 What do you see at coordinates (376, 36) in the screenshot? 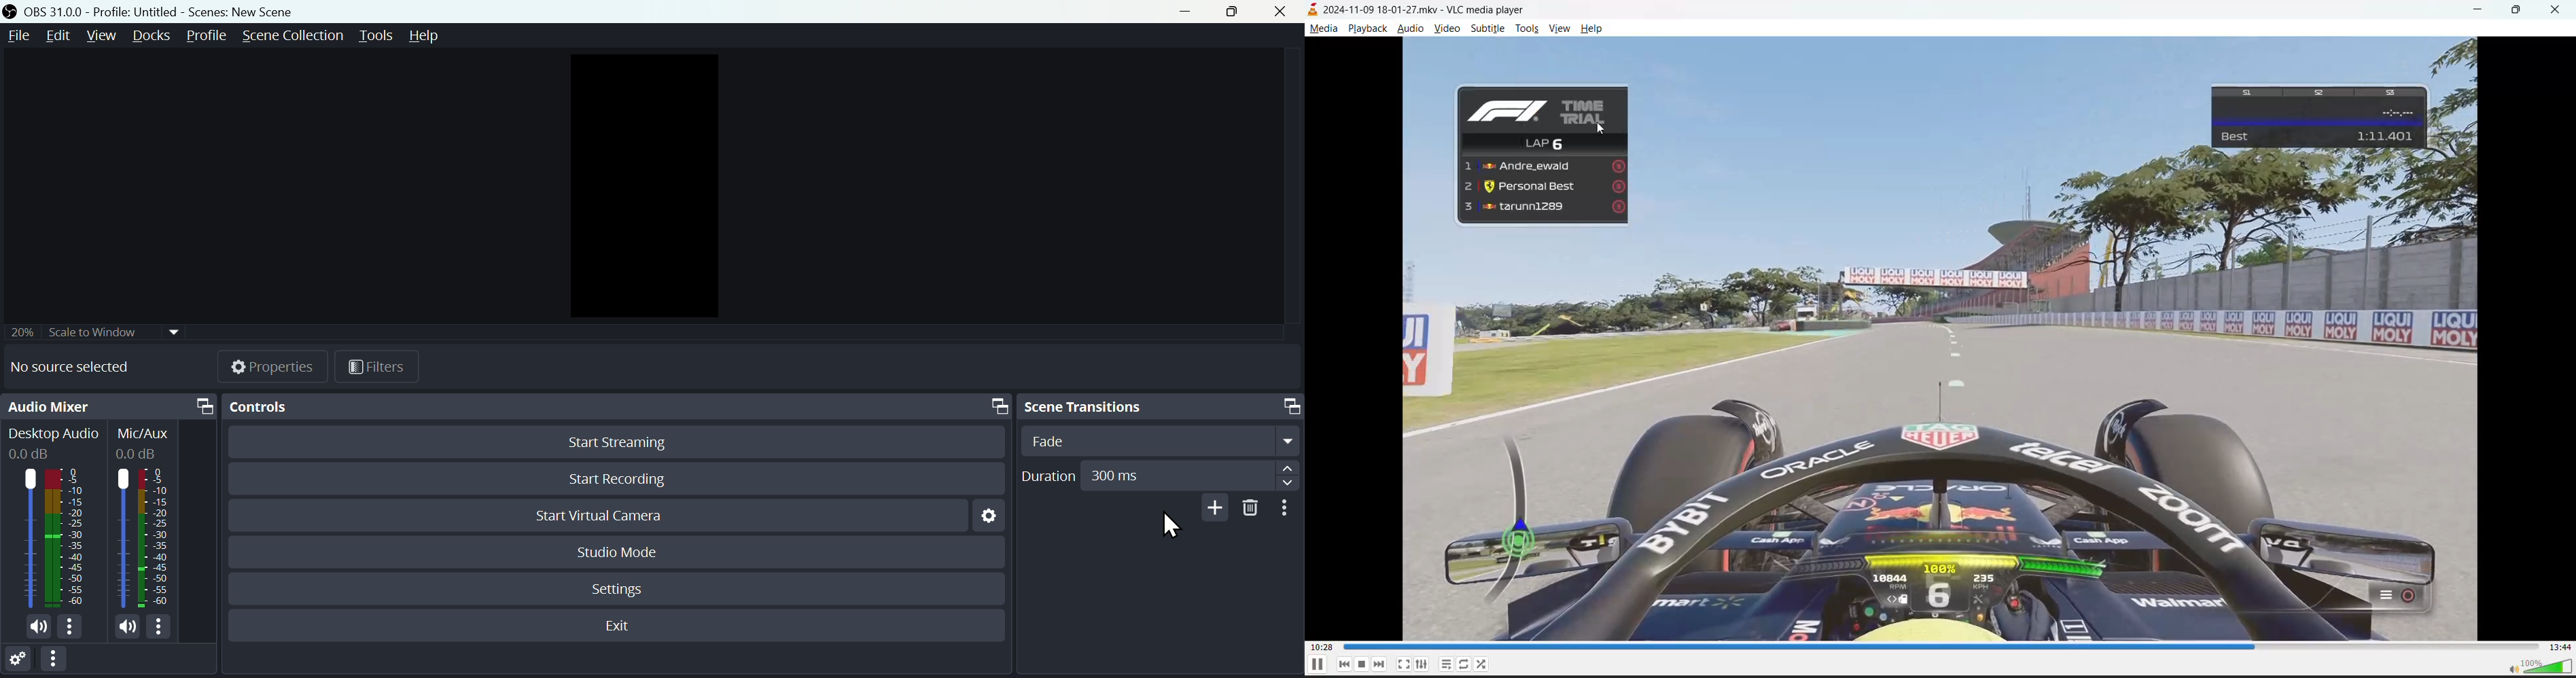
I see `Tools` at bounding box center [376, 36].